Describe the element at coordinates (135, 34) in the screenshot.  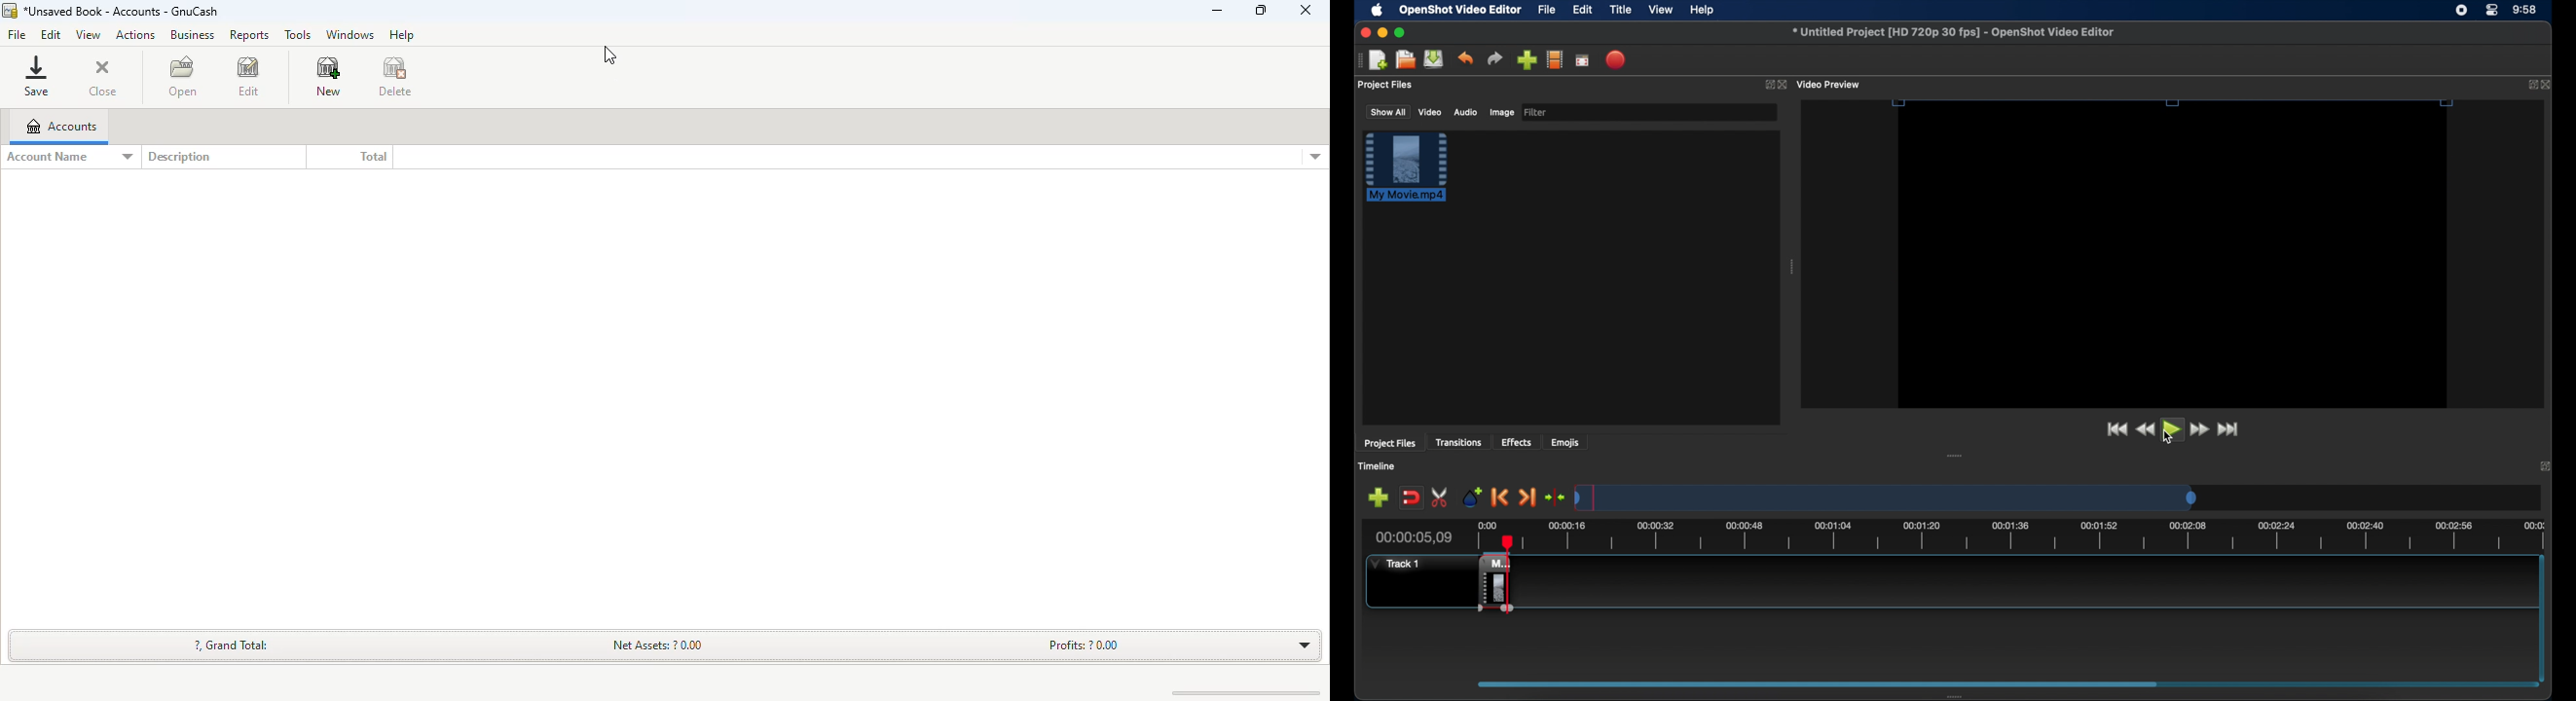
I see `actions` at that location.